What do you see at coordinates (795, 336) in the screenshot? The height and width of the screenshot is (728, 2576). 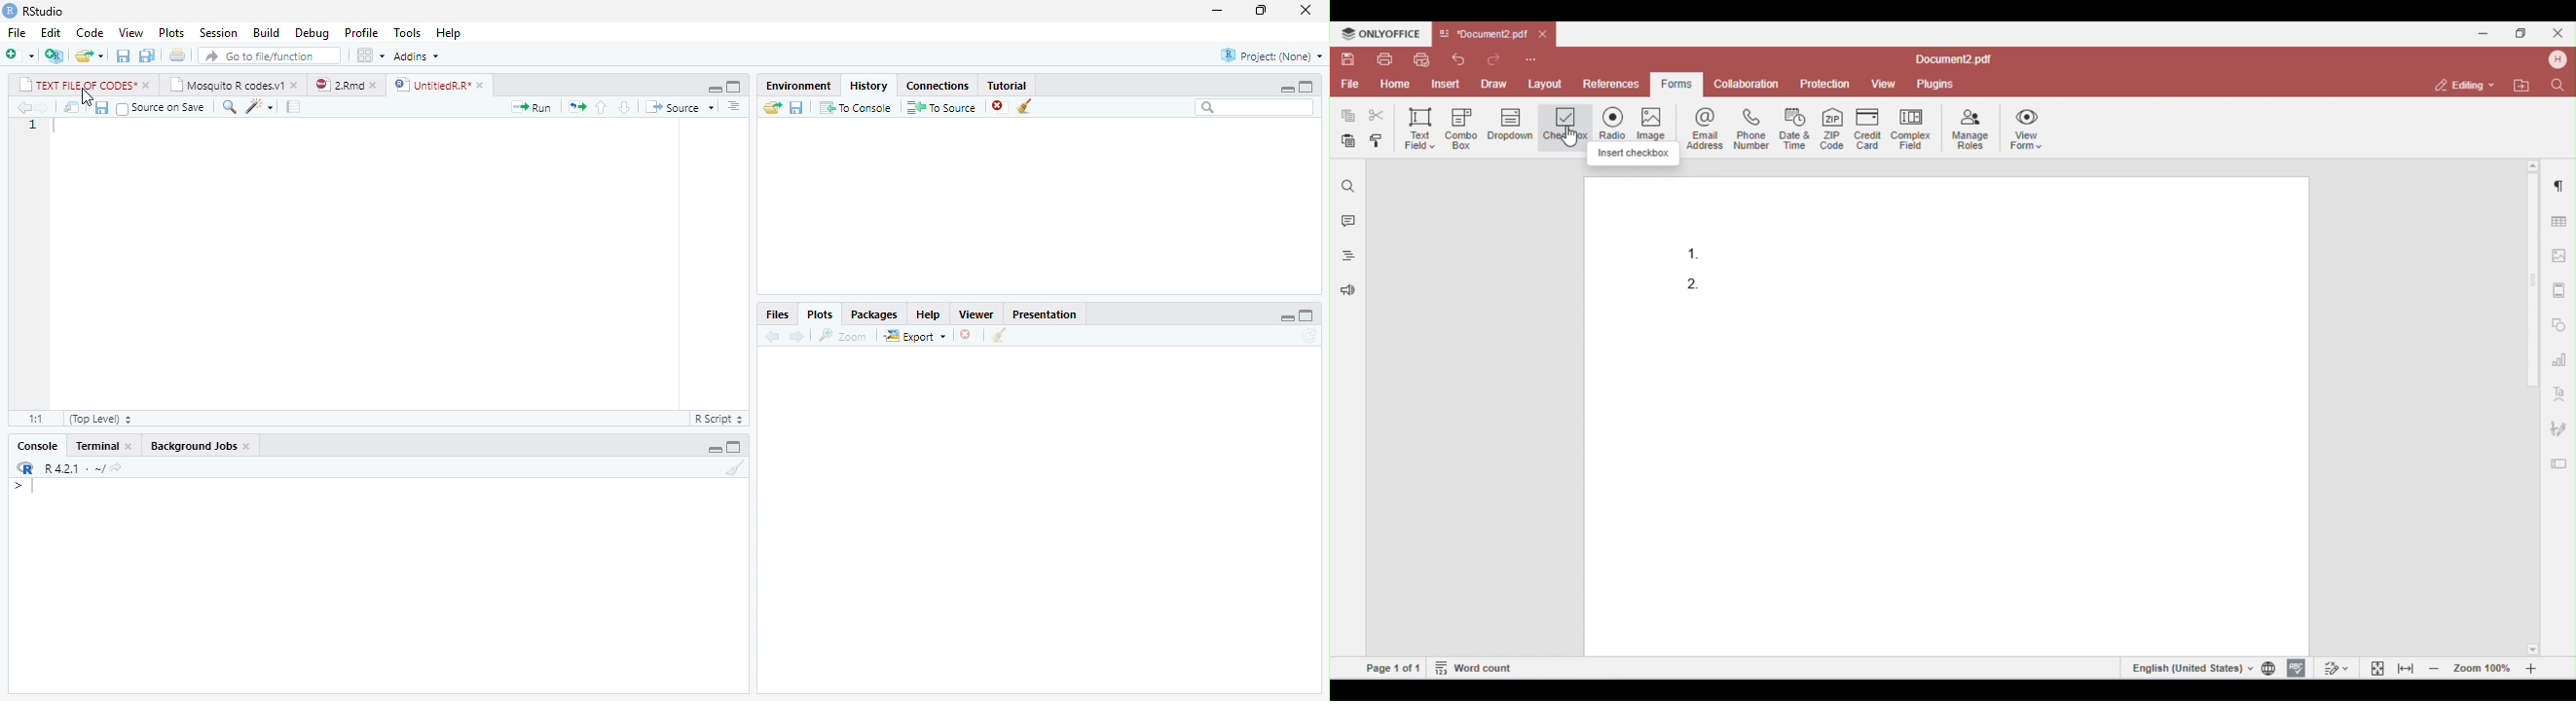 I see `forward` at bounding box center [795, 336].